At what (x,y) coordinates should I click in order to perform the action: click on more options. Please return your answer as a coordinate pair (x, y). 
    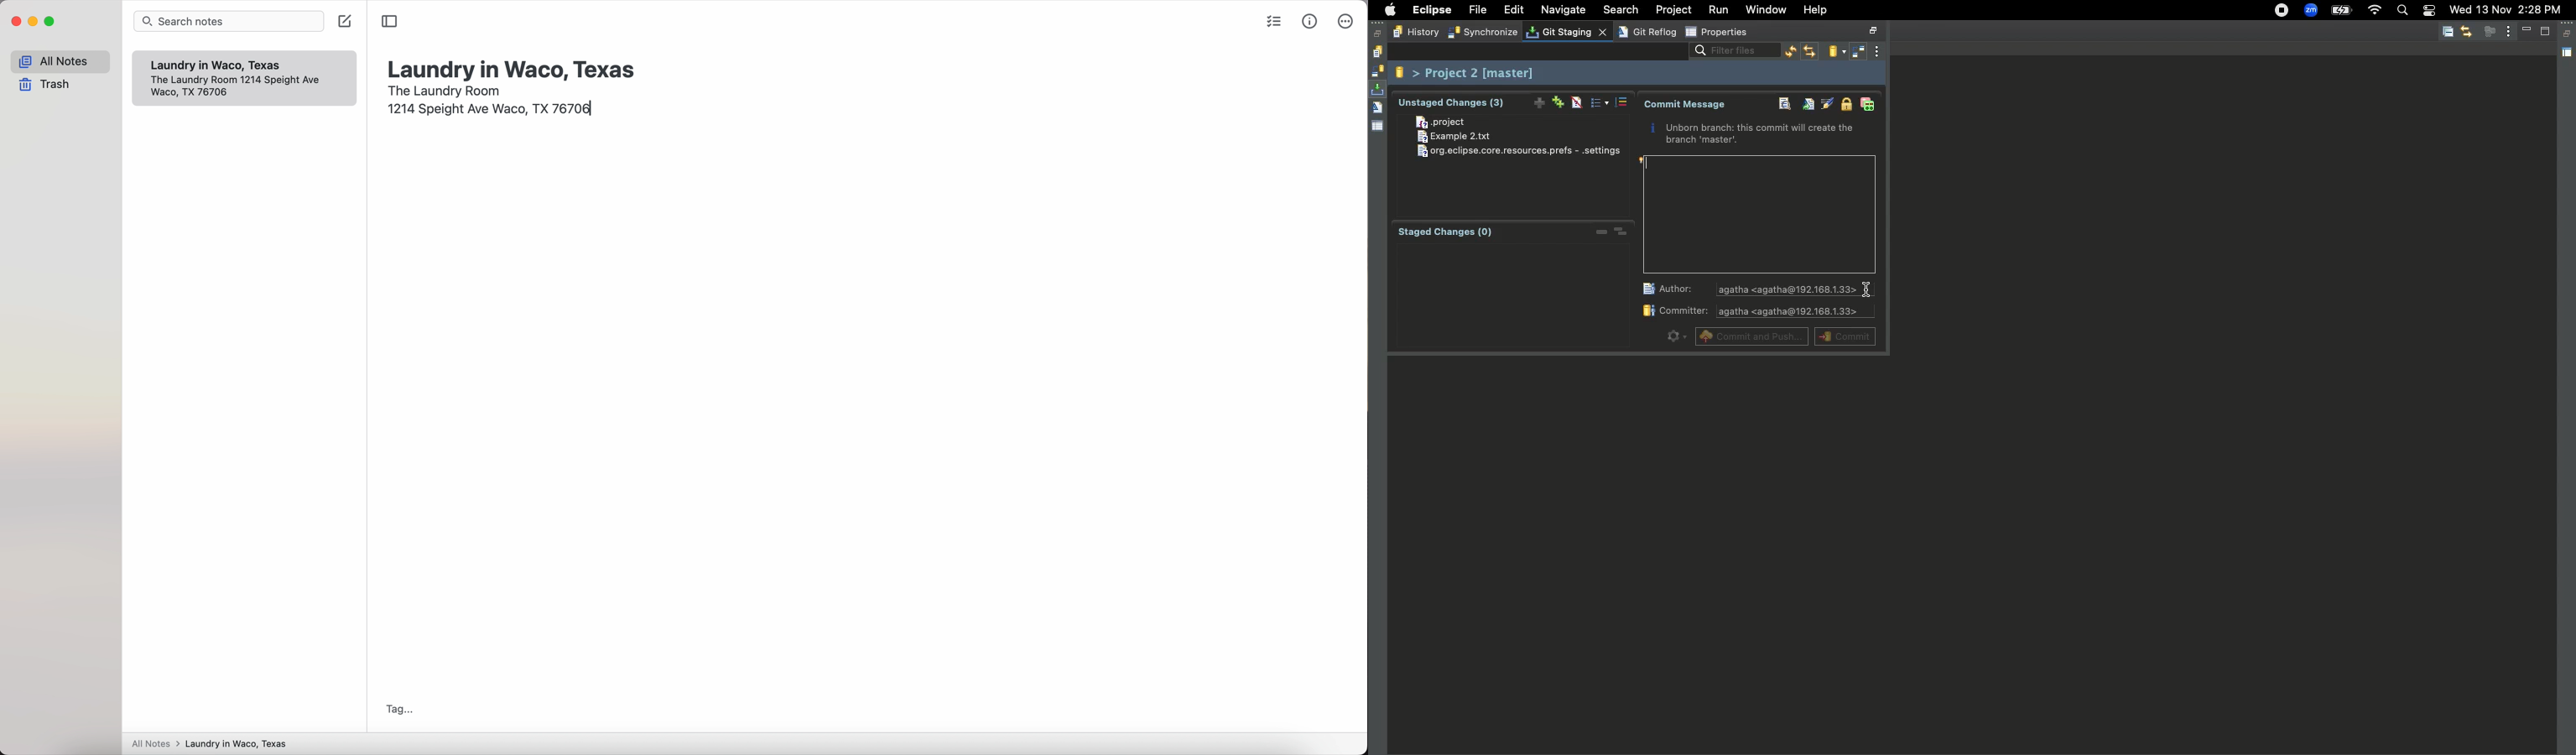
    Looking at the image, I should click on (1344, 22).